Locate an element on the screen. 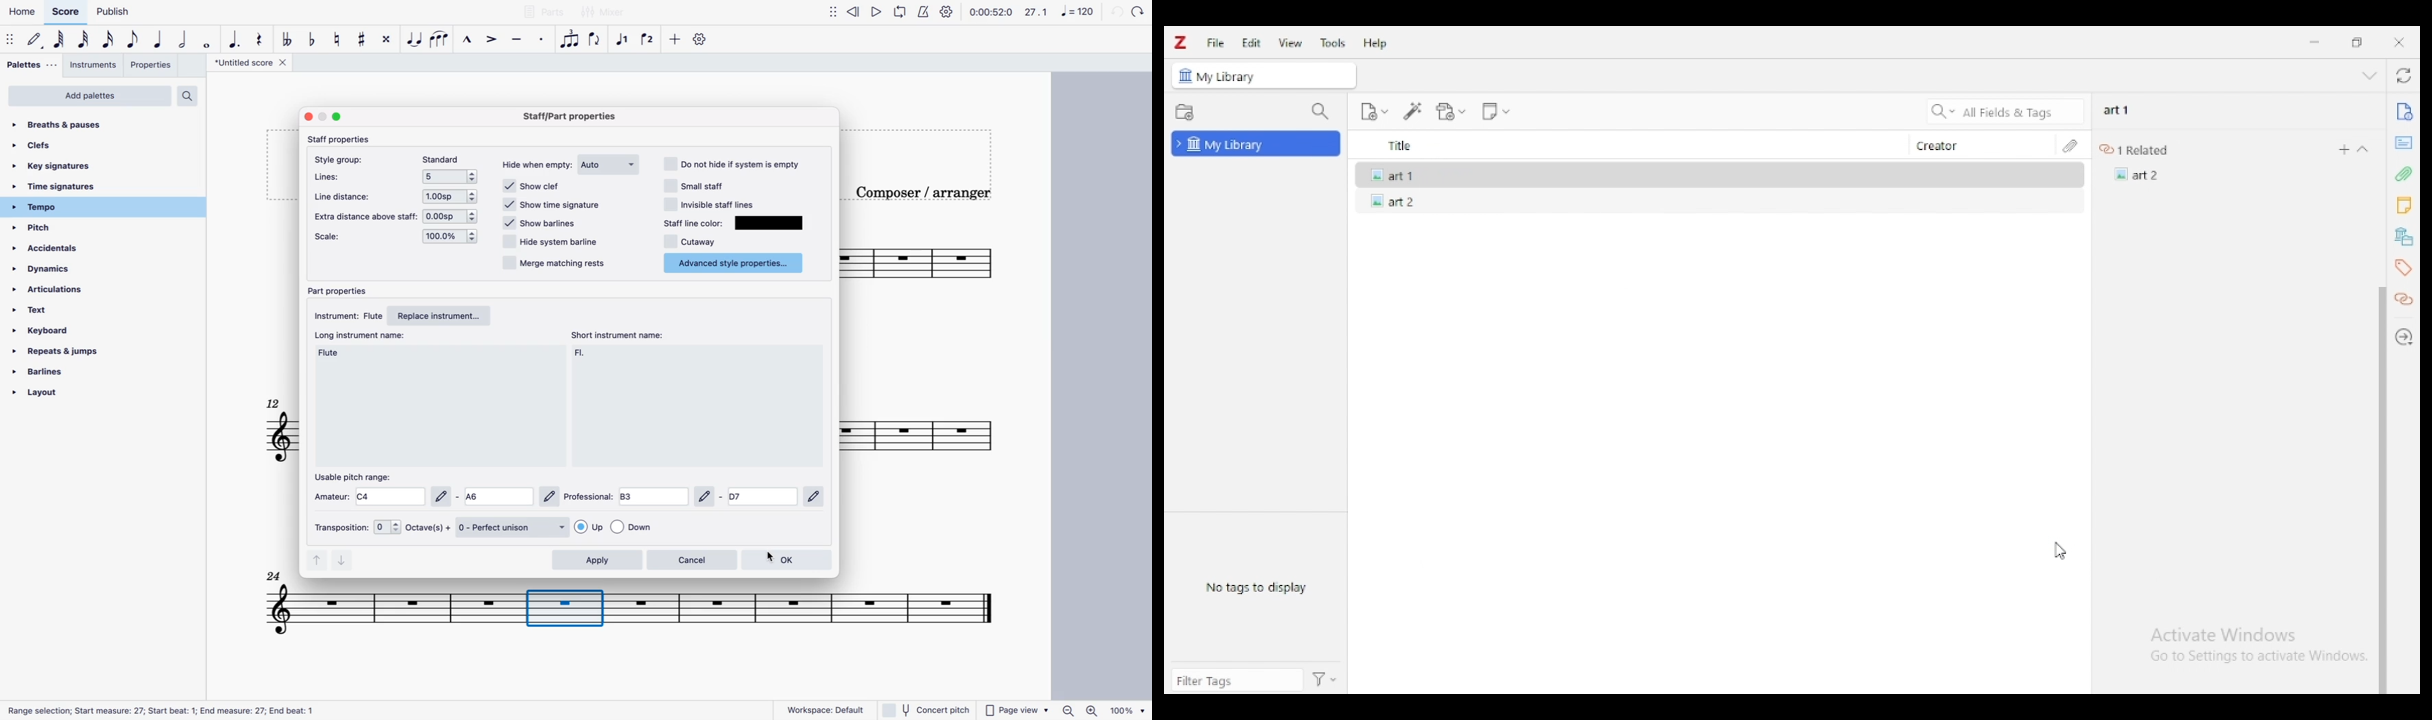   is located at coordinates (274, 573).